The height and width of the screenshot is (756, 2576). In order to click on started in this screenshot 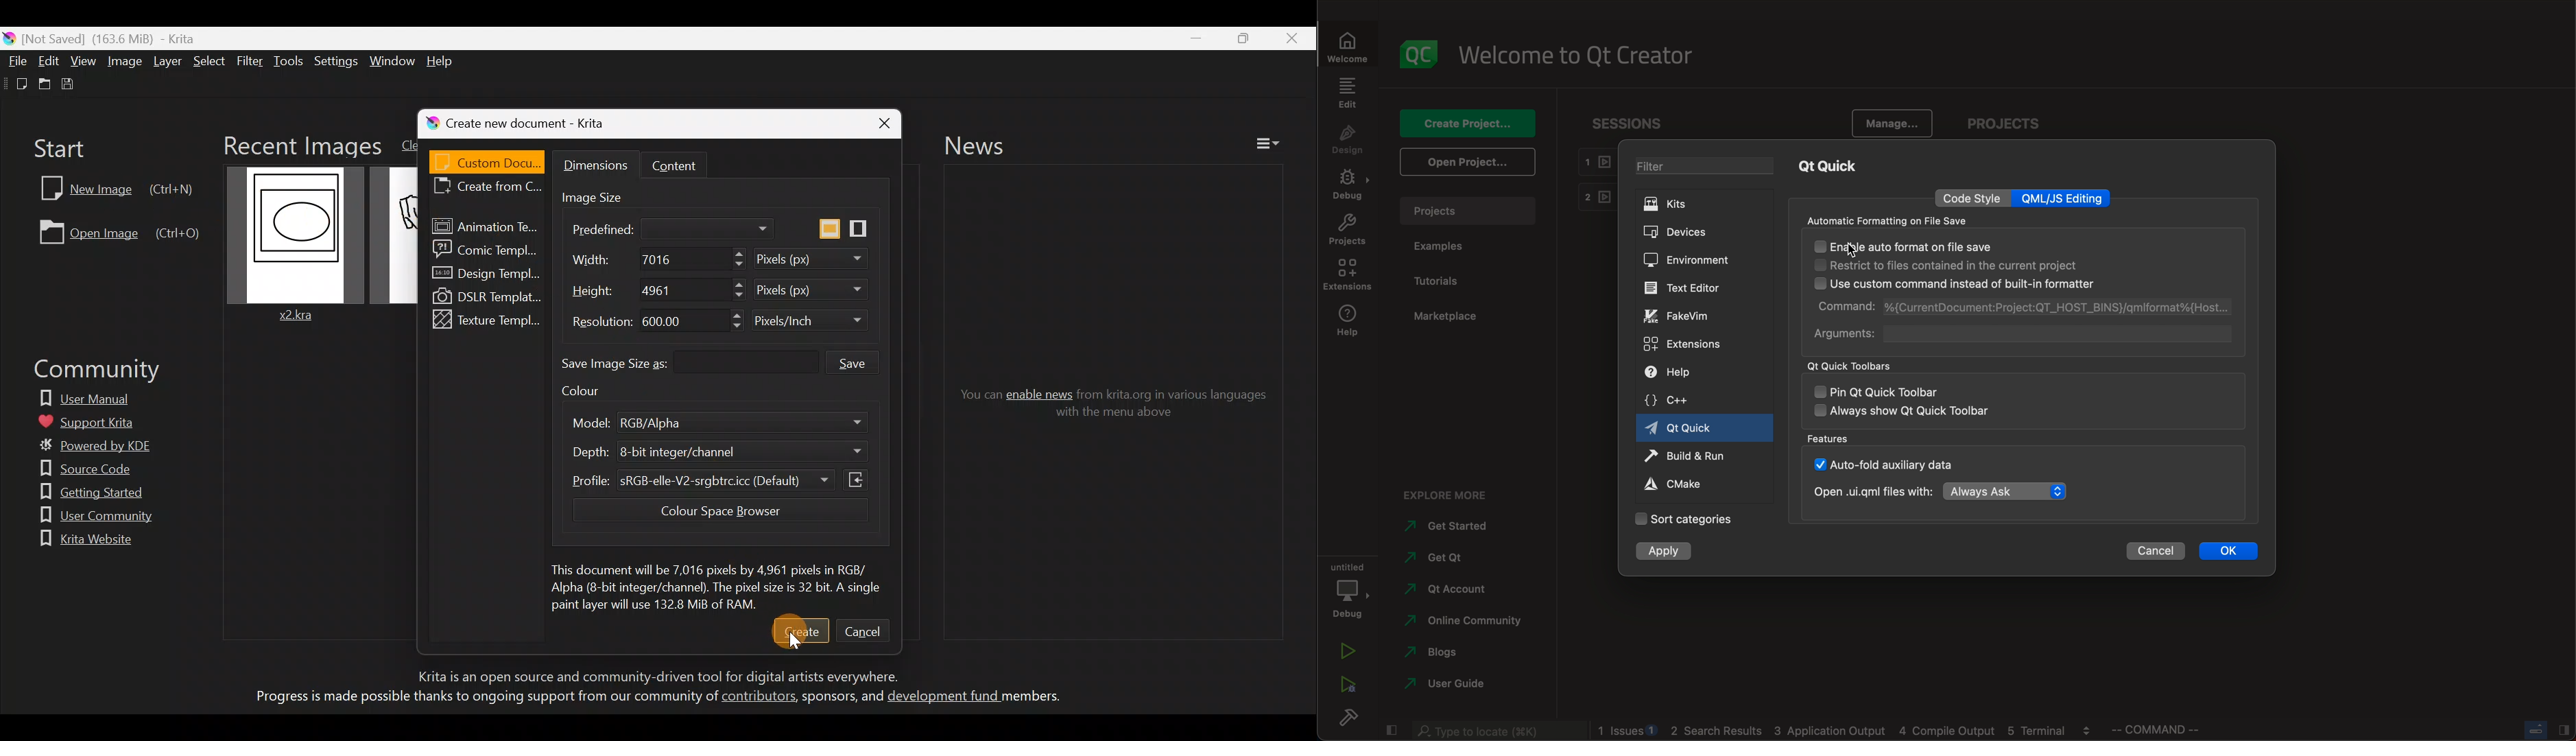, I will do `click(1449, 527)`.